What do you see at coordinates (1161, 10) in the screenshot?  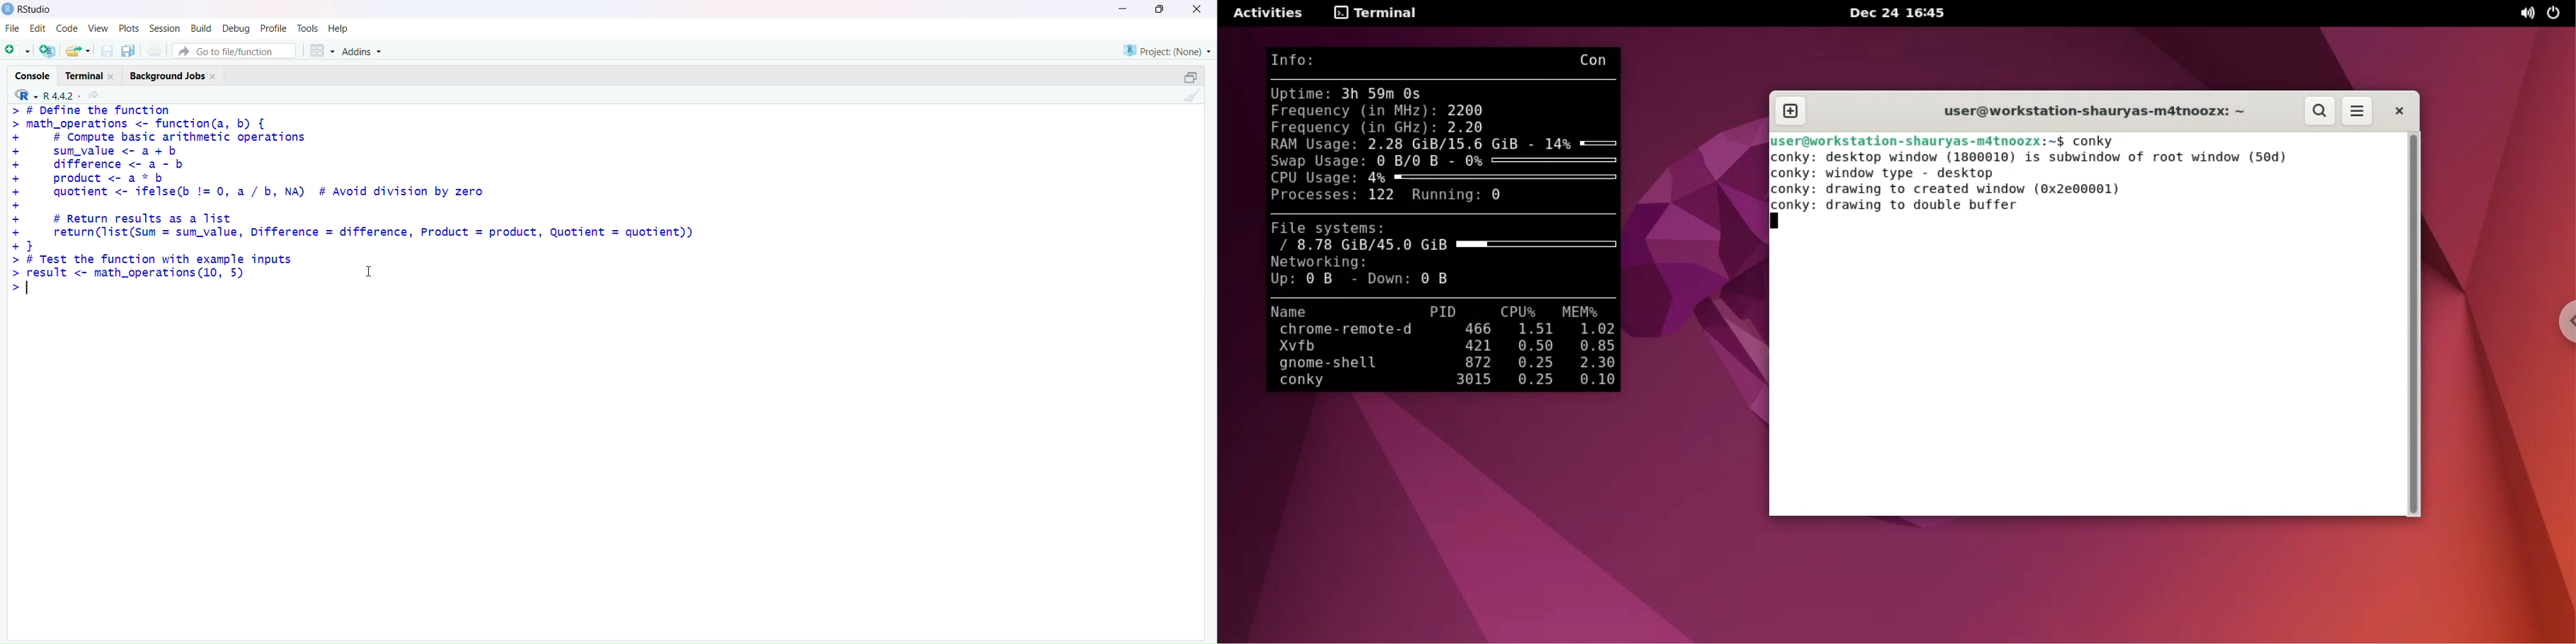 I see `Maximize` at bounding box center [1161, 10].